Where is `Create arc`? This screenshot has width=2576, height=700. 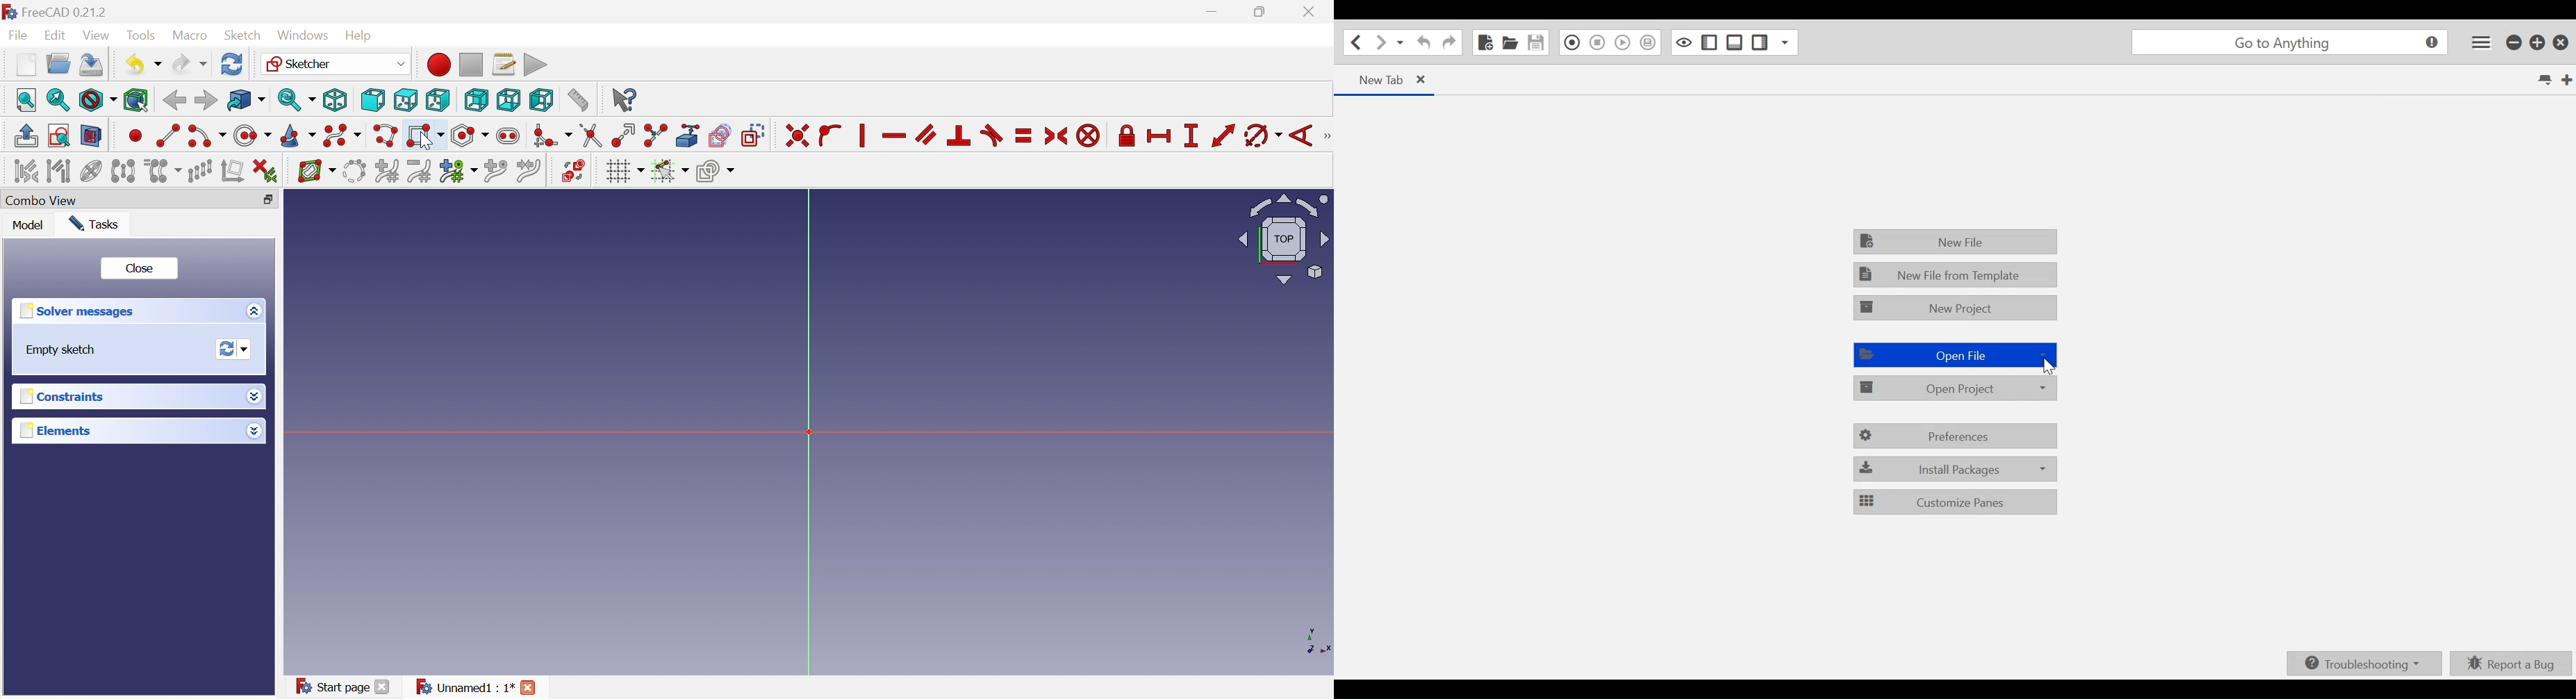
Create arc is located at coordinates (206, 136).